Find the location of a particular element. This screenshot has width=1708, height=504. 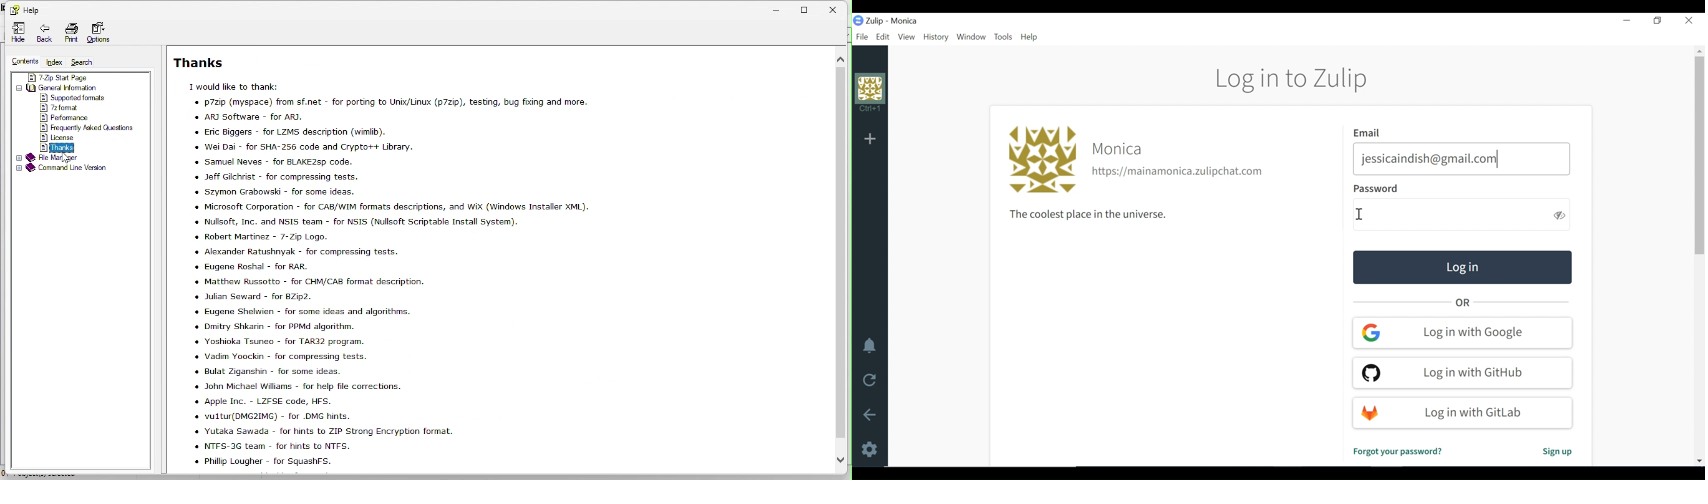

Enter Password is located at coordinates (1452, 216).